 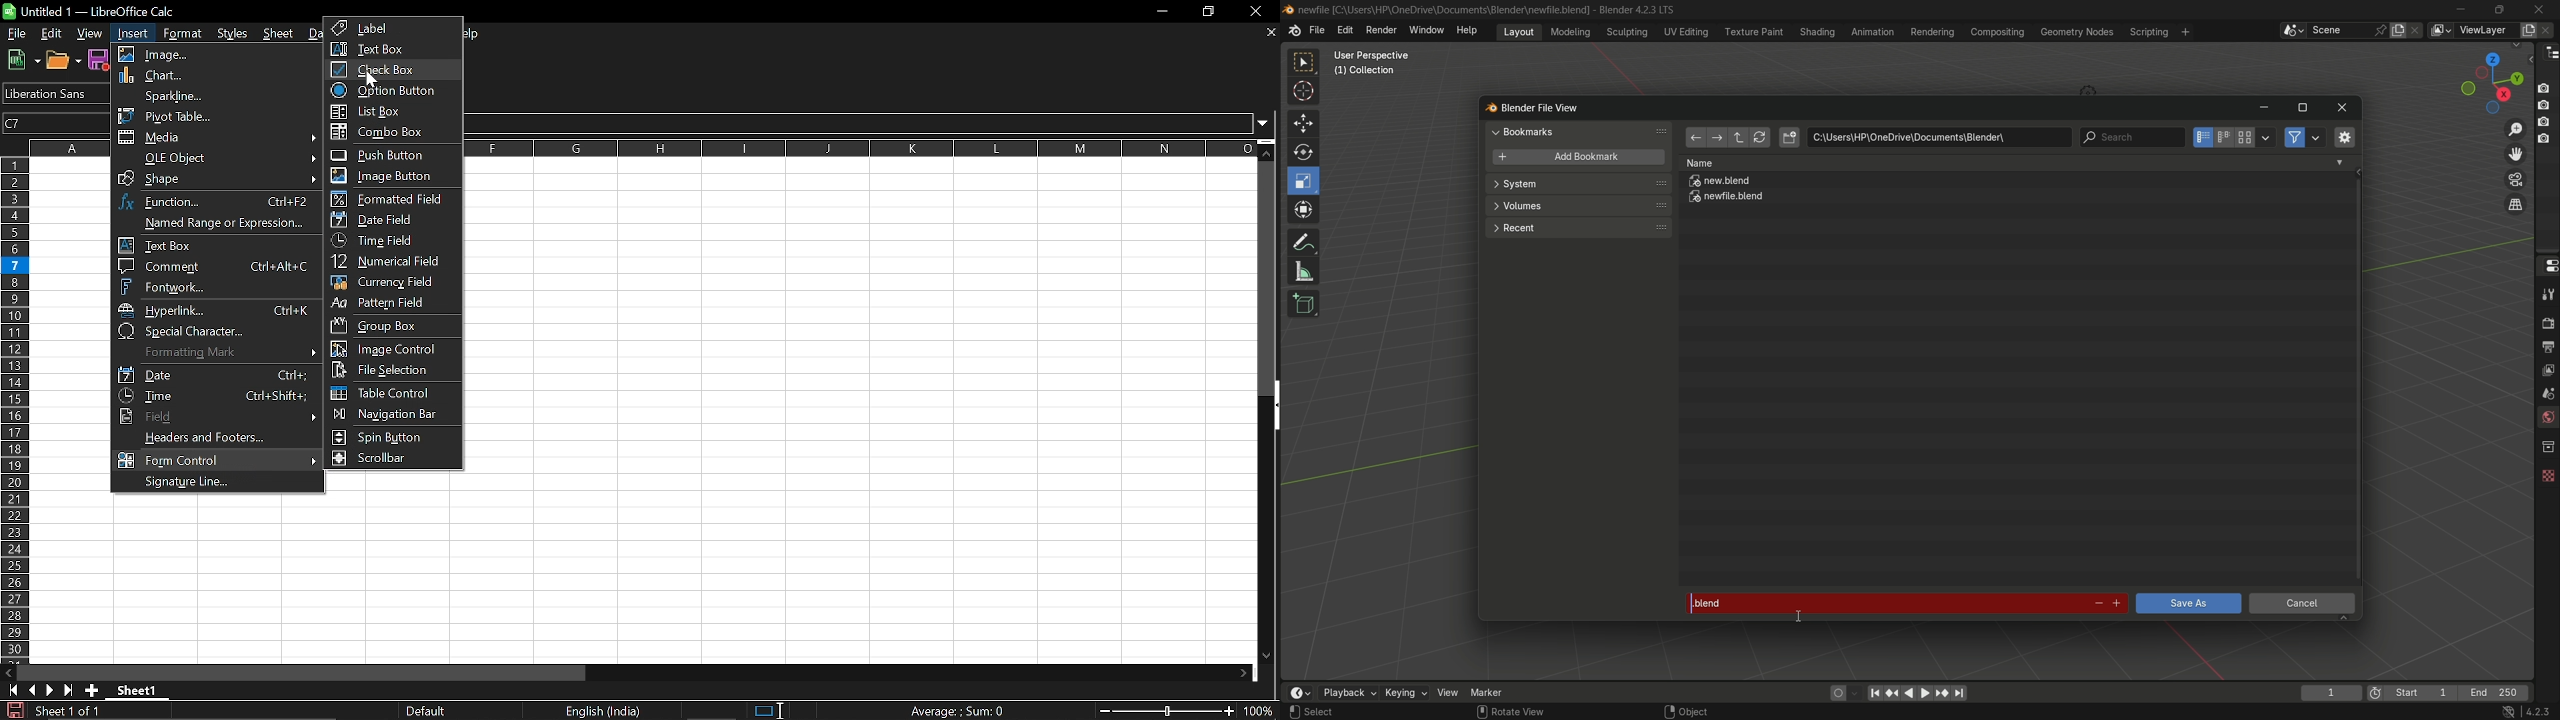 I want to click on Name, so click(x=2015, y=163).